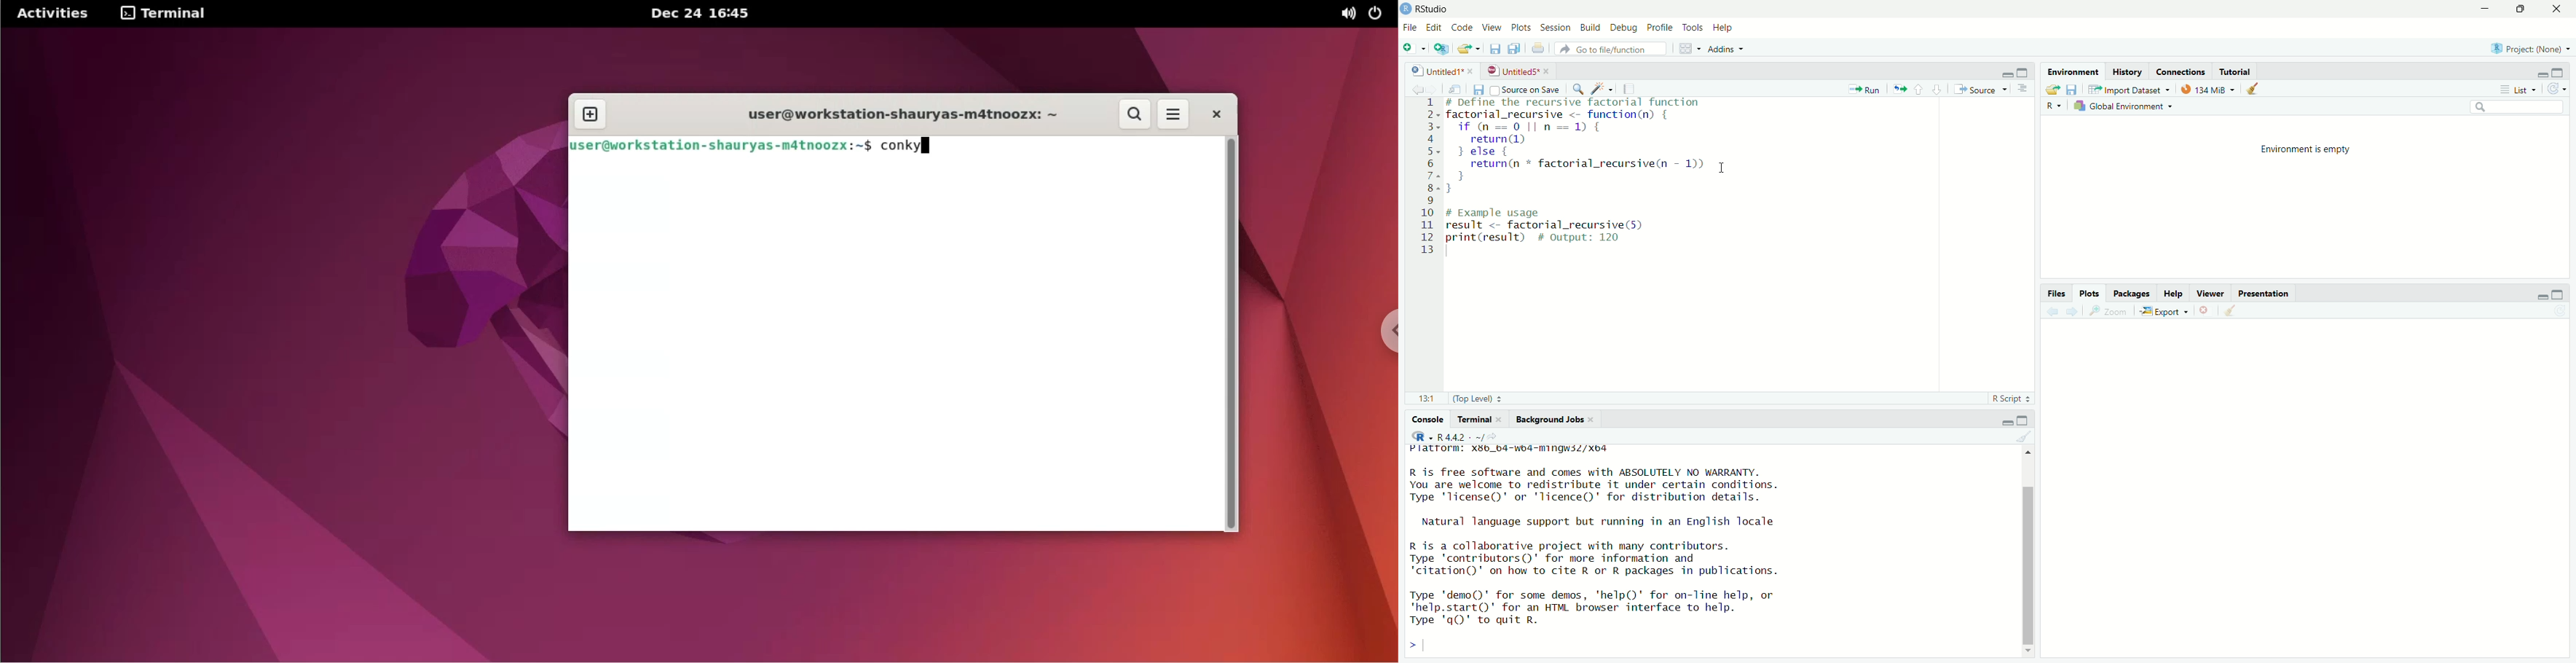 This screenshot has height=672, width=2576. I want to click on Presentation, so click(2265, 292).